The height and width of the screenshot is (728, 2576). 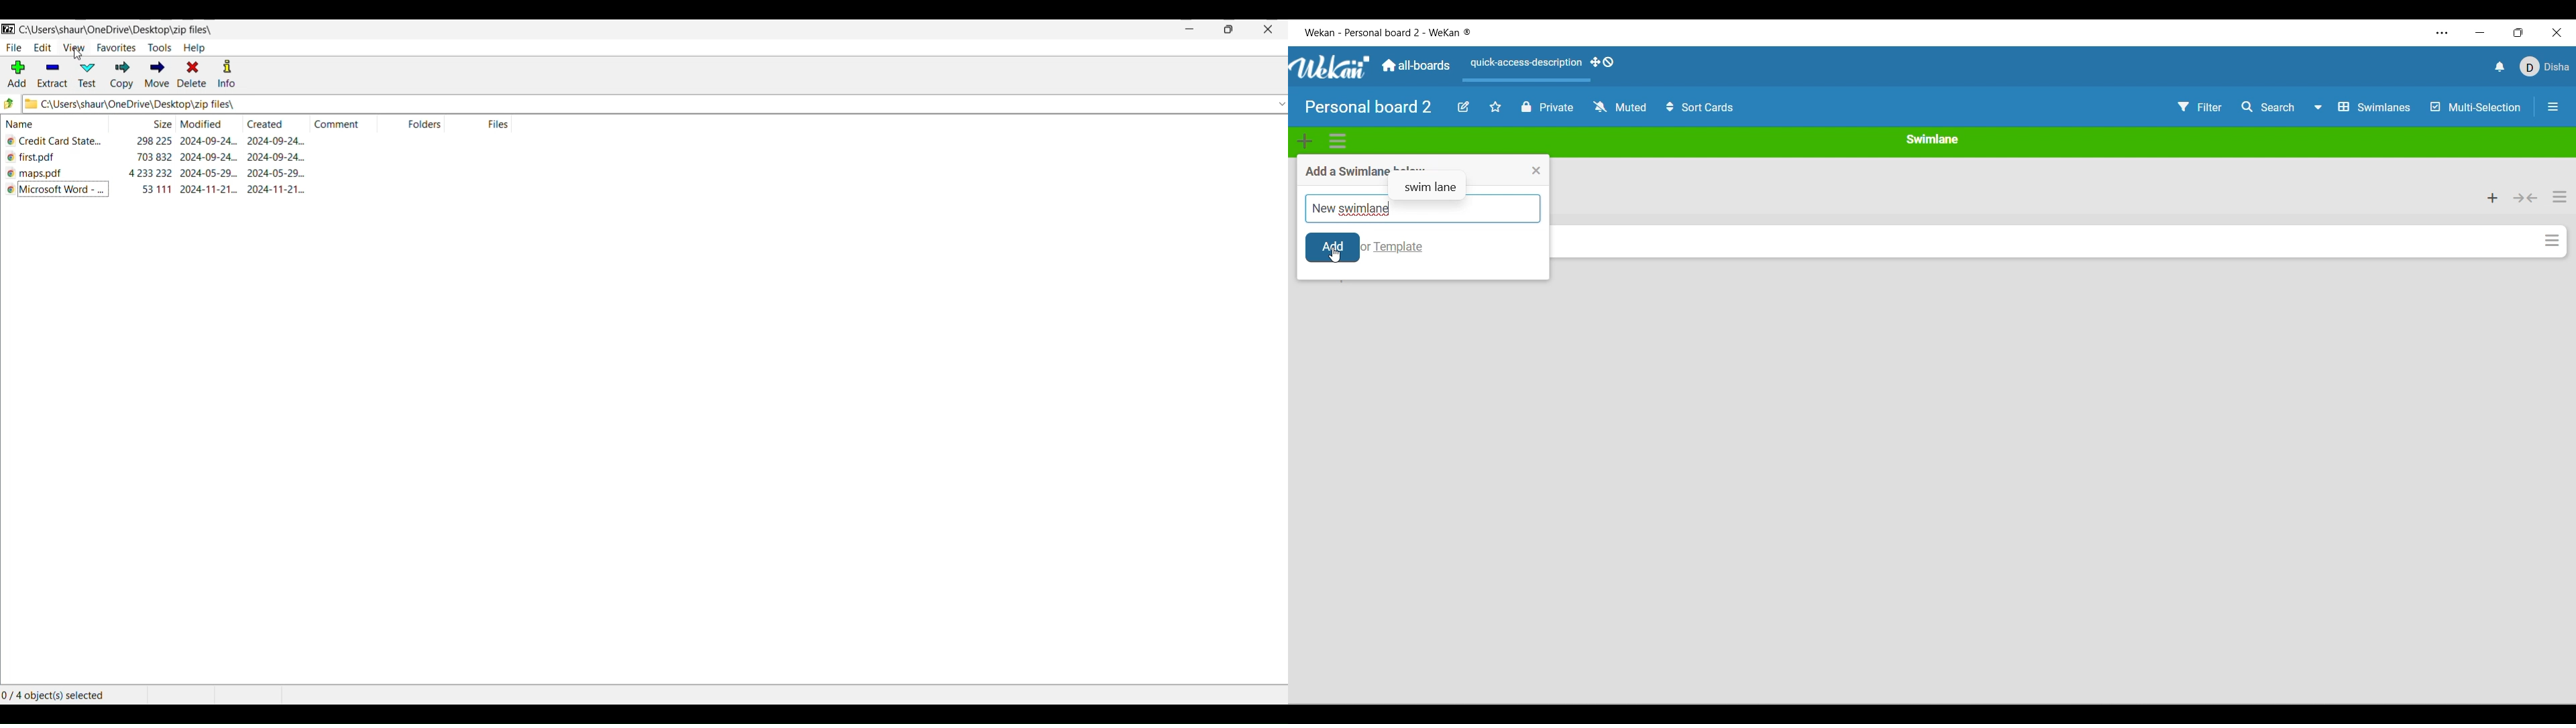 What do you see at coordinates (205, 192) in the screenshot?
I see `modification date` at bounding box center [205, 192].